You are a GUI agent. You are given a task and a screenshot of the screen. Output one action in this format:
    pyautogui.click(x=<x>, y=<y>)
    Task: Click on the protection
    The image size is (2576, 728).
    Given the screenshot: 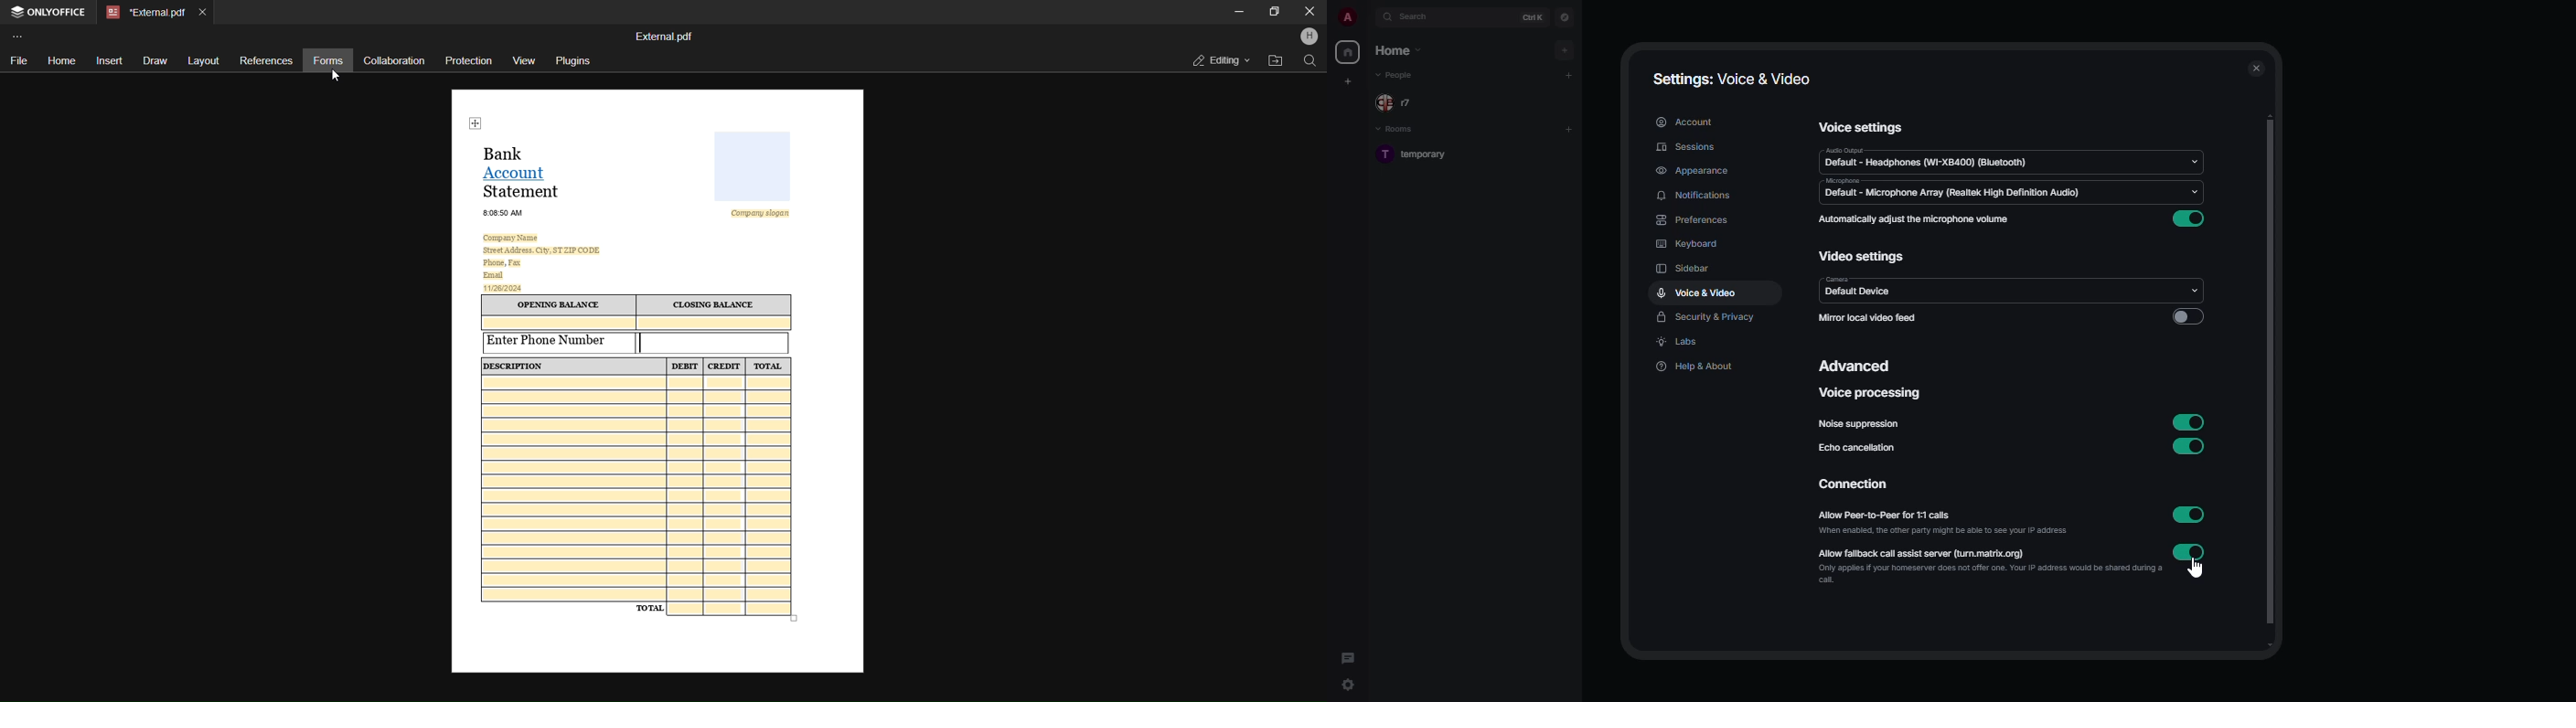 What is the action you would take?
    pyautogui.click(x=467, y=62)
    